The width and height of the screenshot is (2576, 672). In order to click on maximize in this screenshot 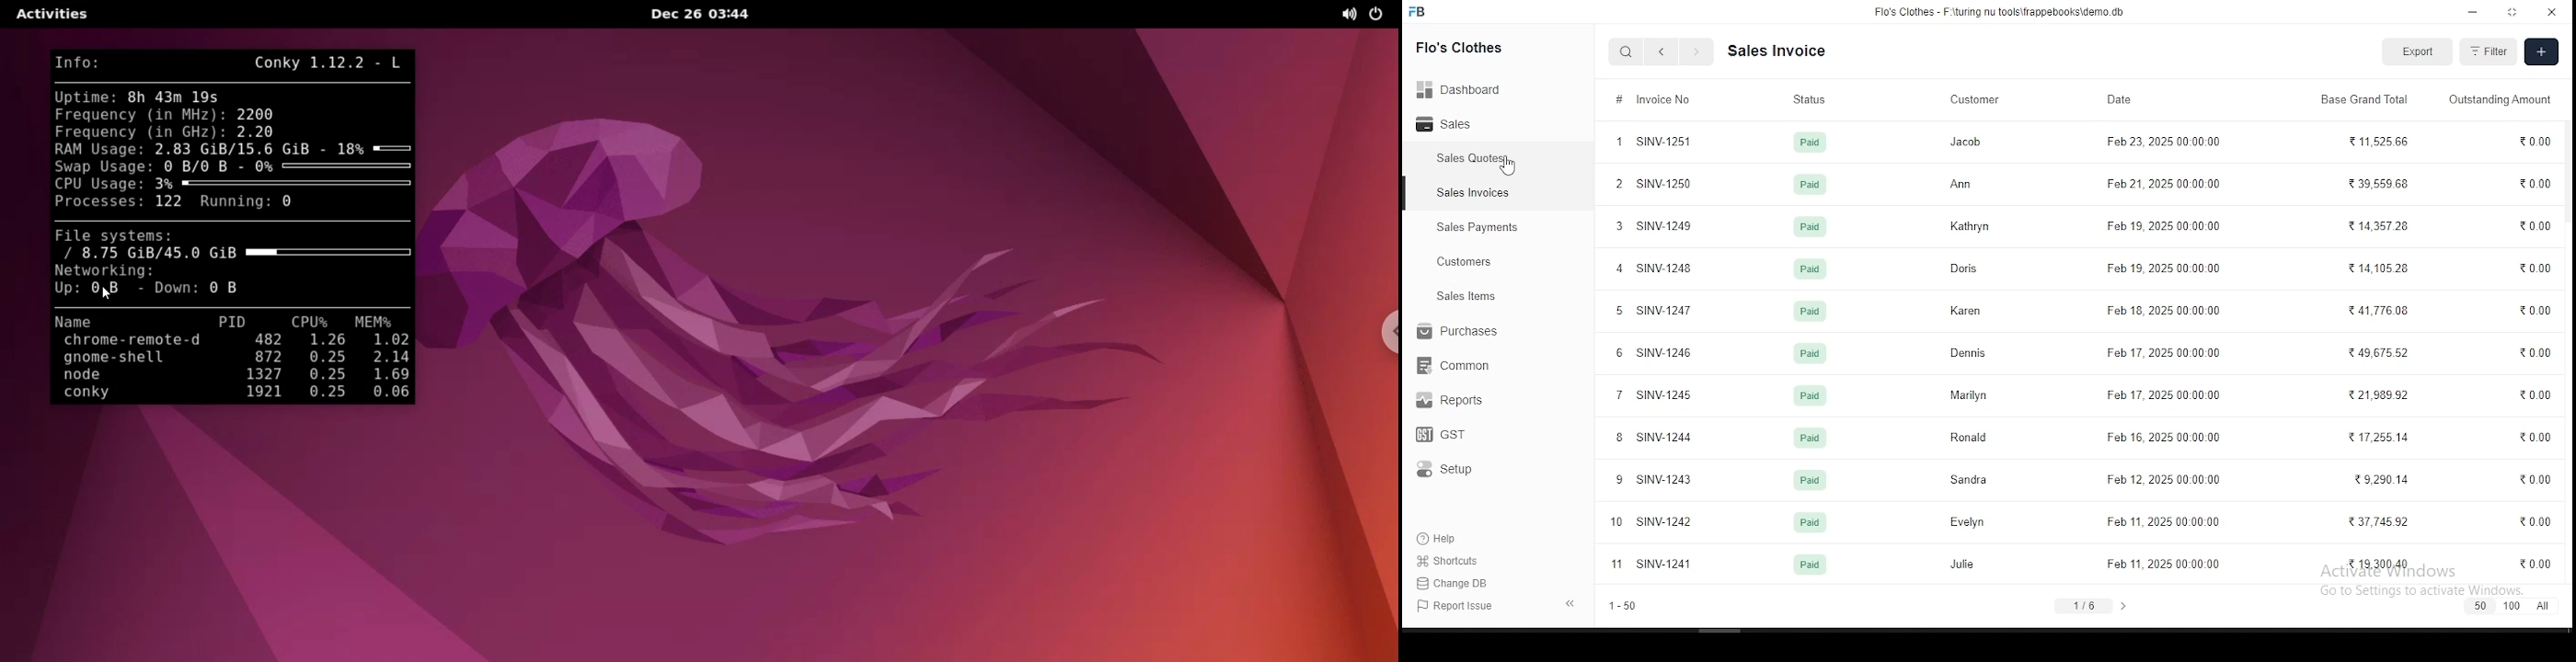, I will do `click(2513, 12)`.